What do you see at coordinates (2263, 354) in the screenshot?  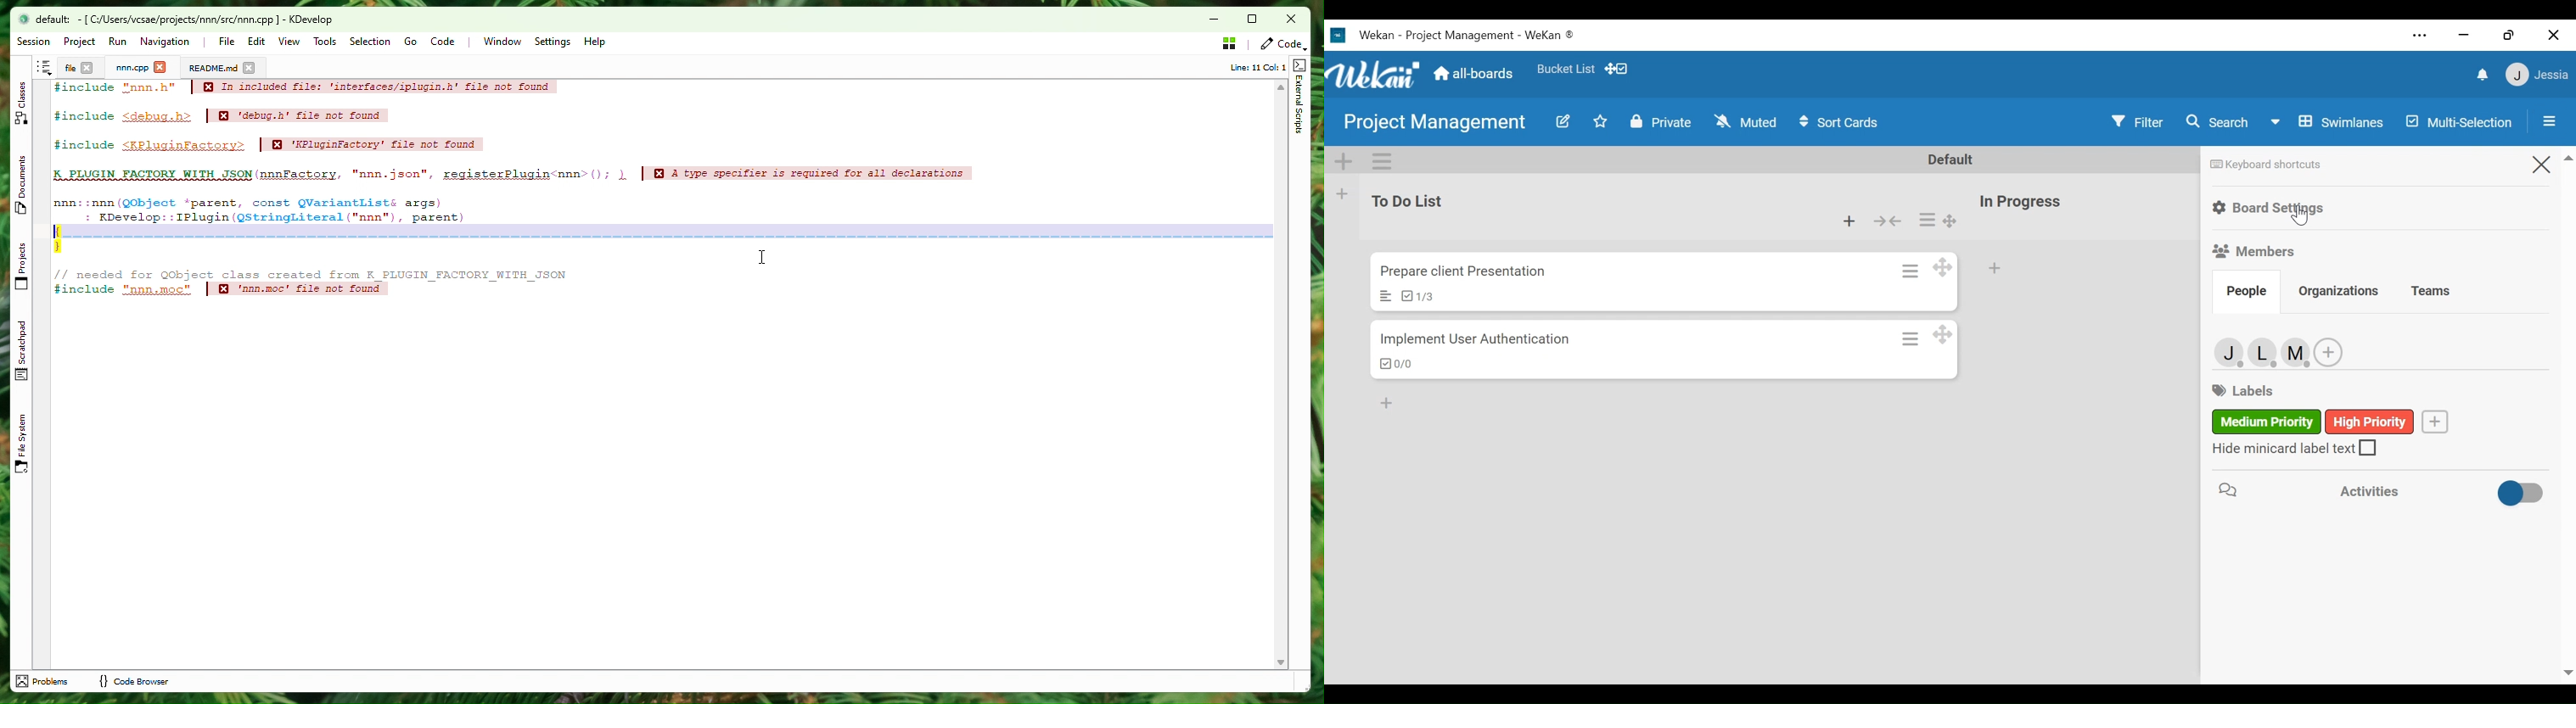 I see `member 2` at bounding box center [2263, 354].